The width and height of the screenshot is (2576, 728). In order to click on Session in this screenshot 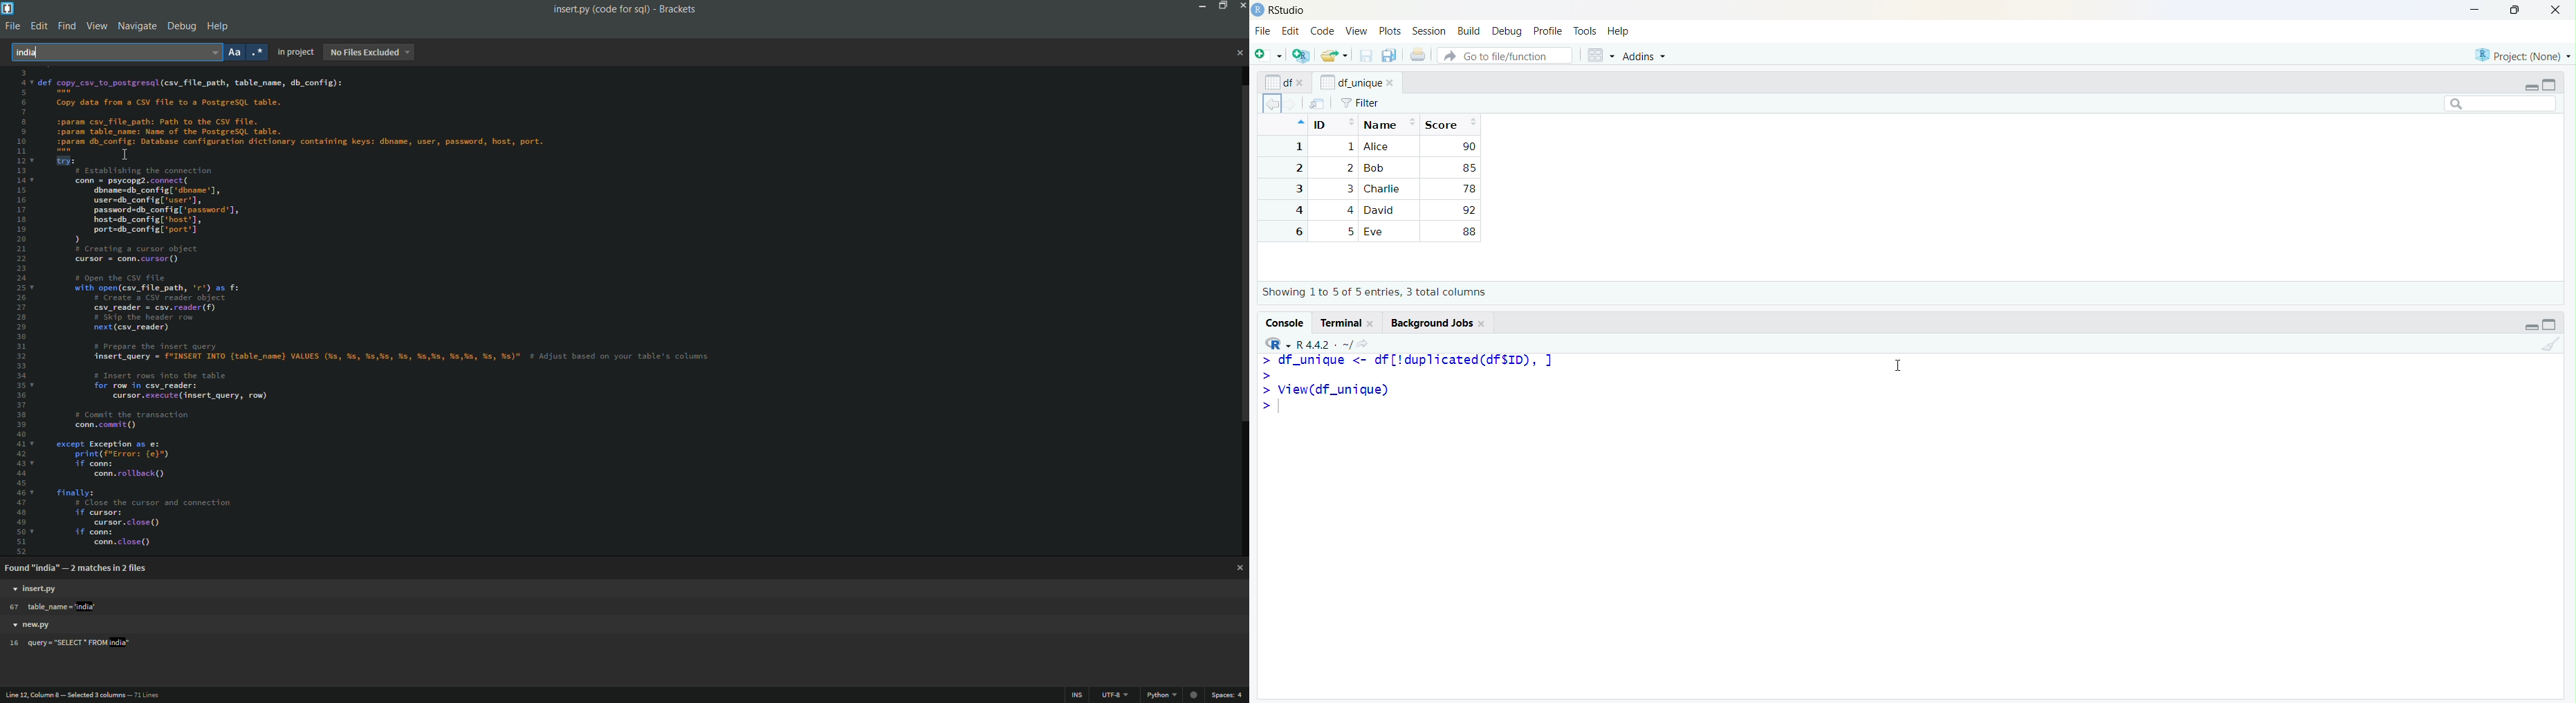, I will do `click(1430, 30)`.